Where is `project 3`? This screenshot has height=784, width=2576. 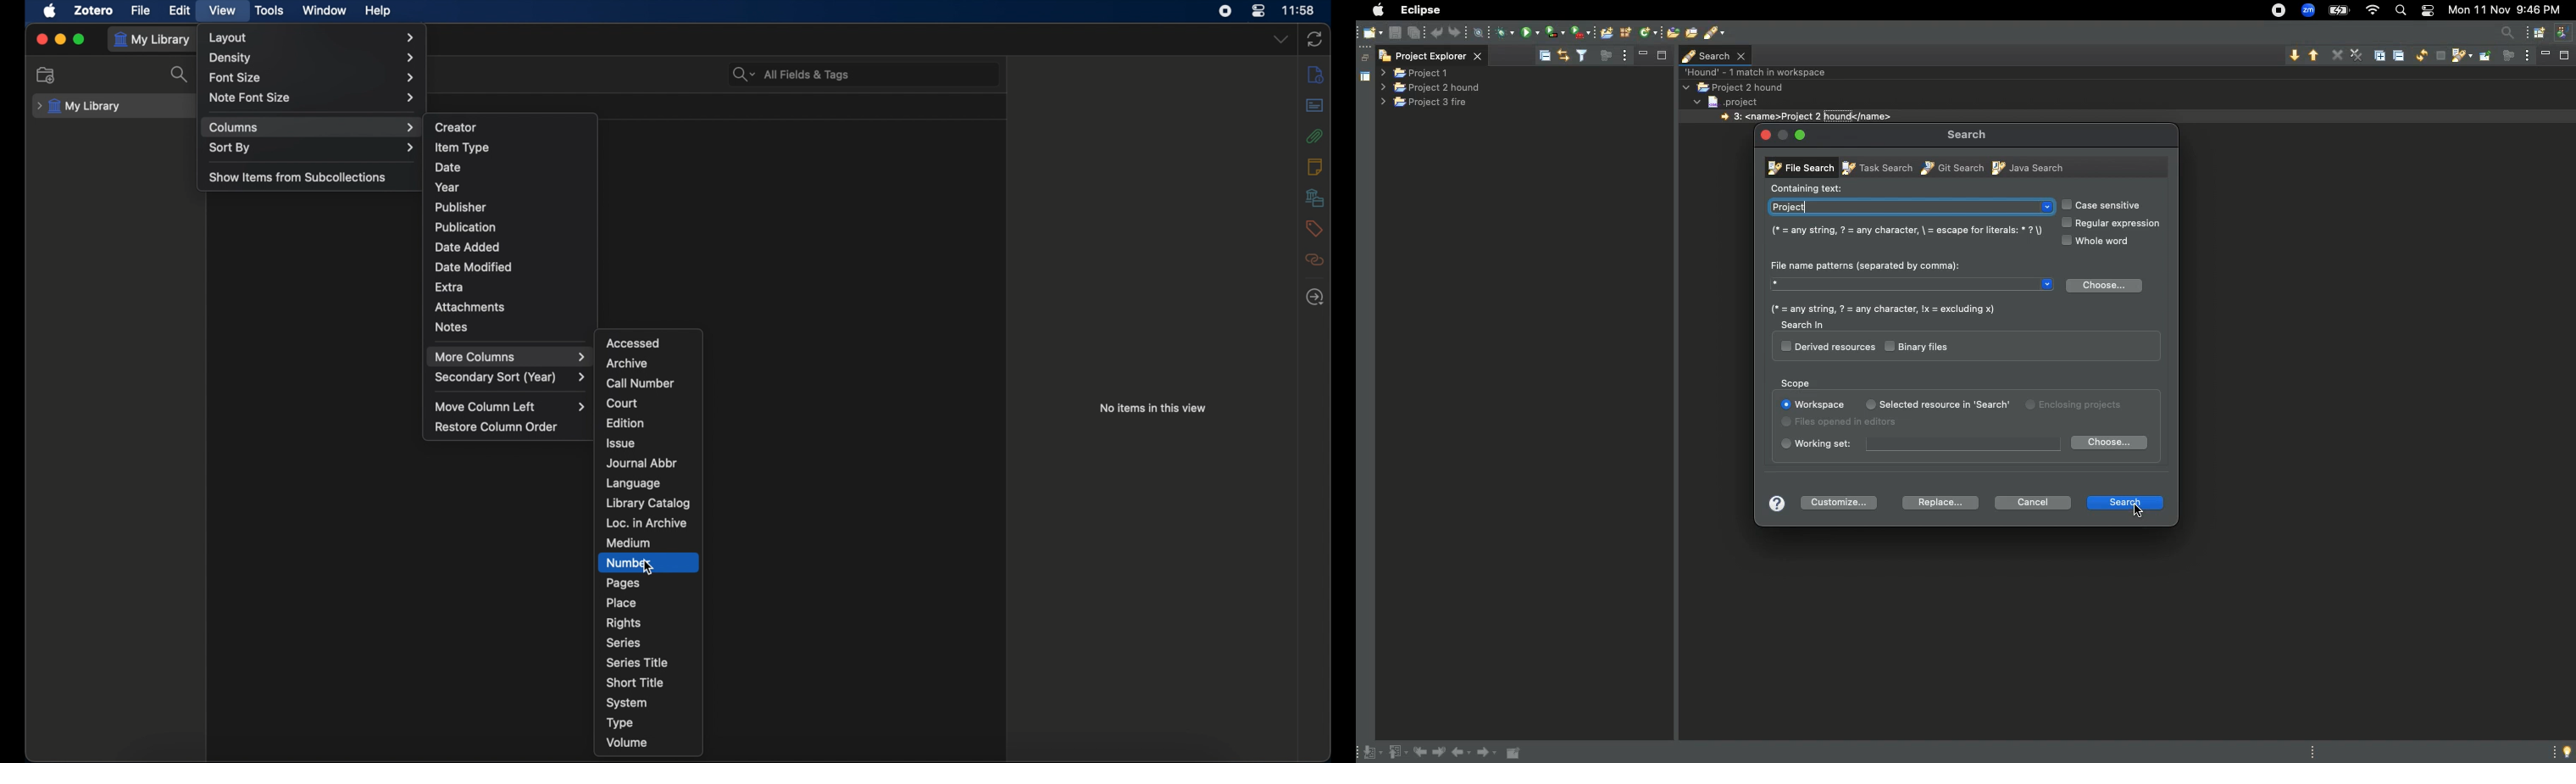 project 3 is located at coordinates (1430, 103).